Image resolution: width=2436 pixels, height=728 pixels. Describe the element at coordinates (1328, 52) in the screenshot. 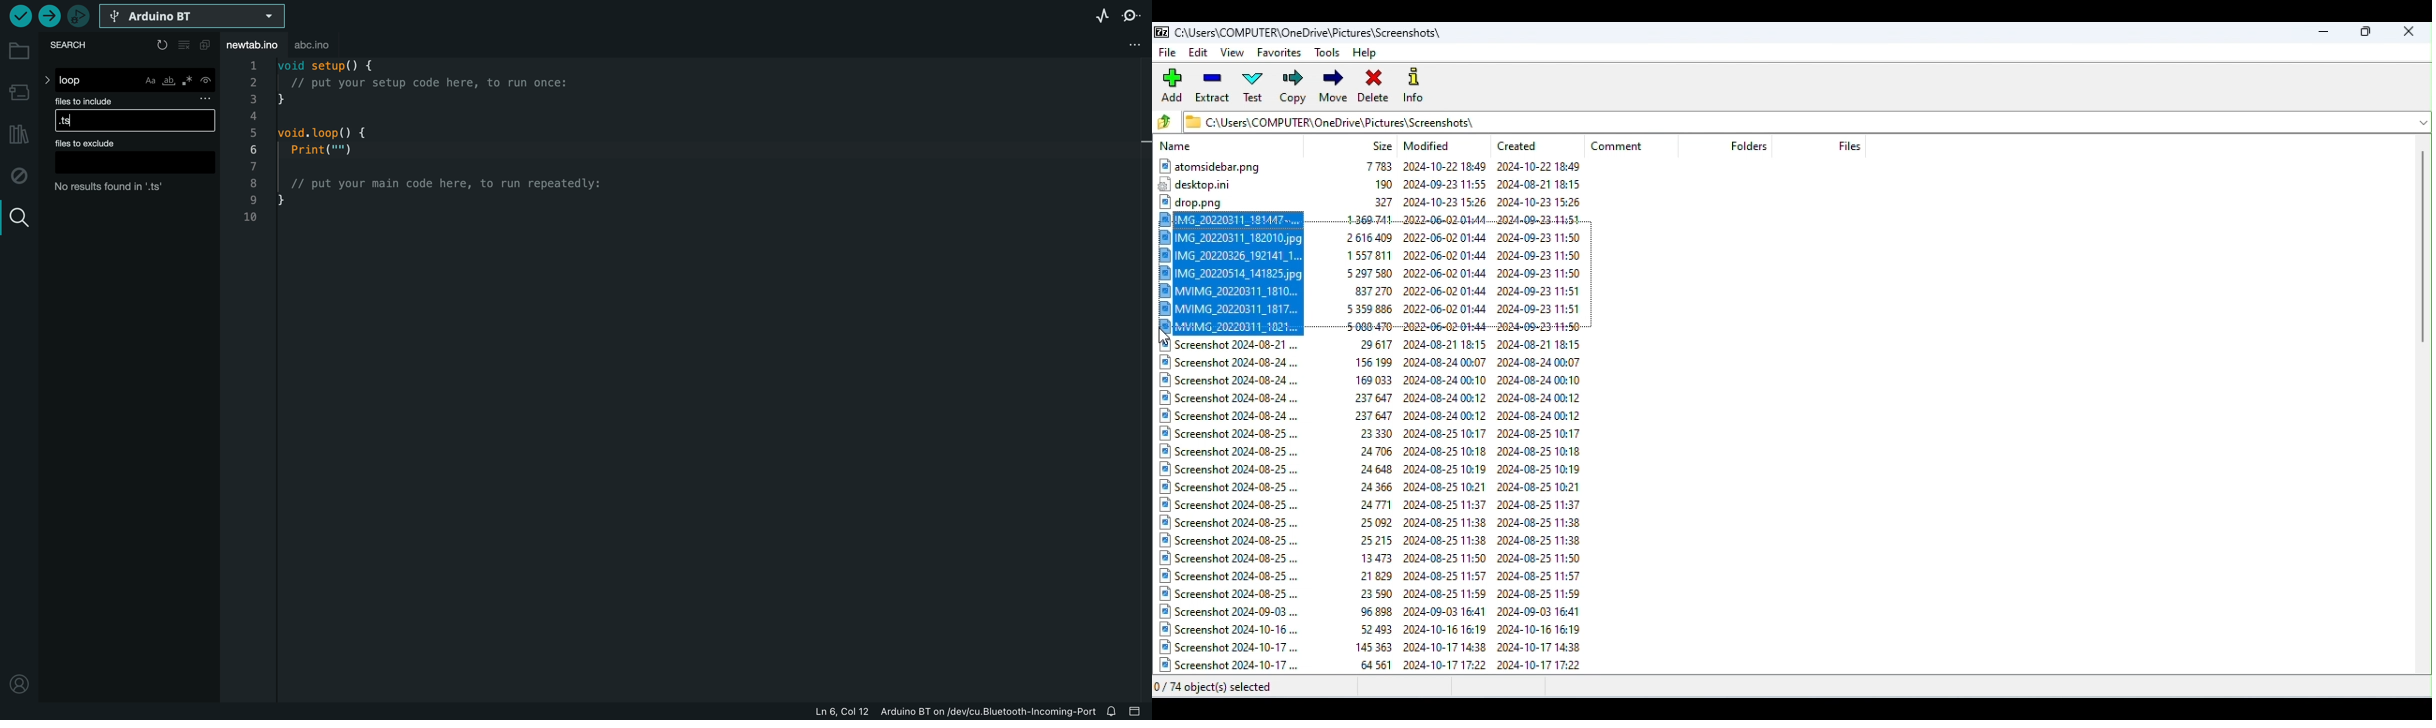

I see `Tools` at that location.